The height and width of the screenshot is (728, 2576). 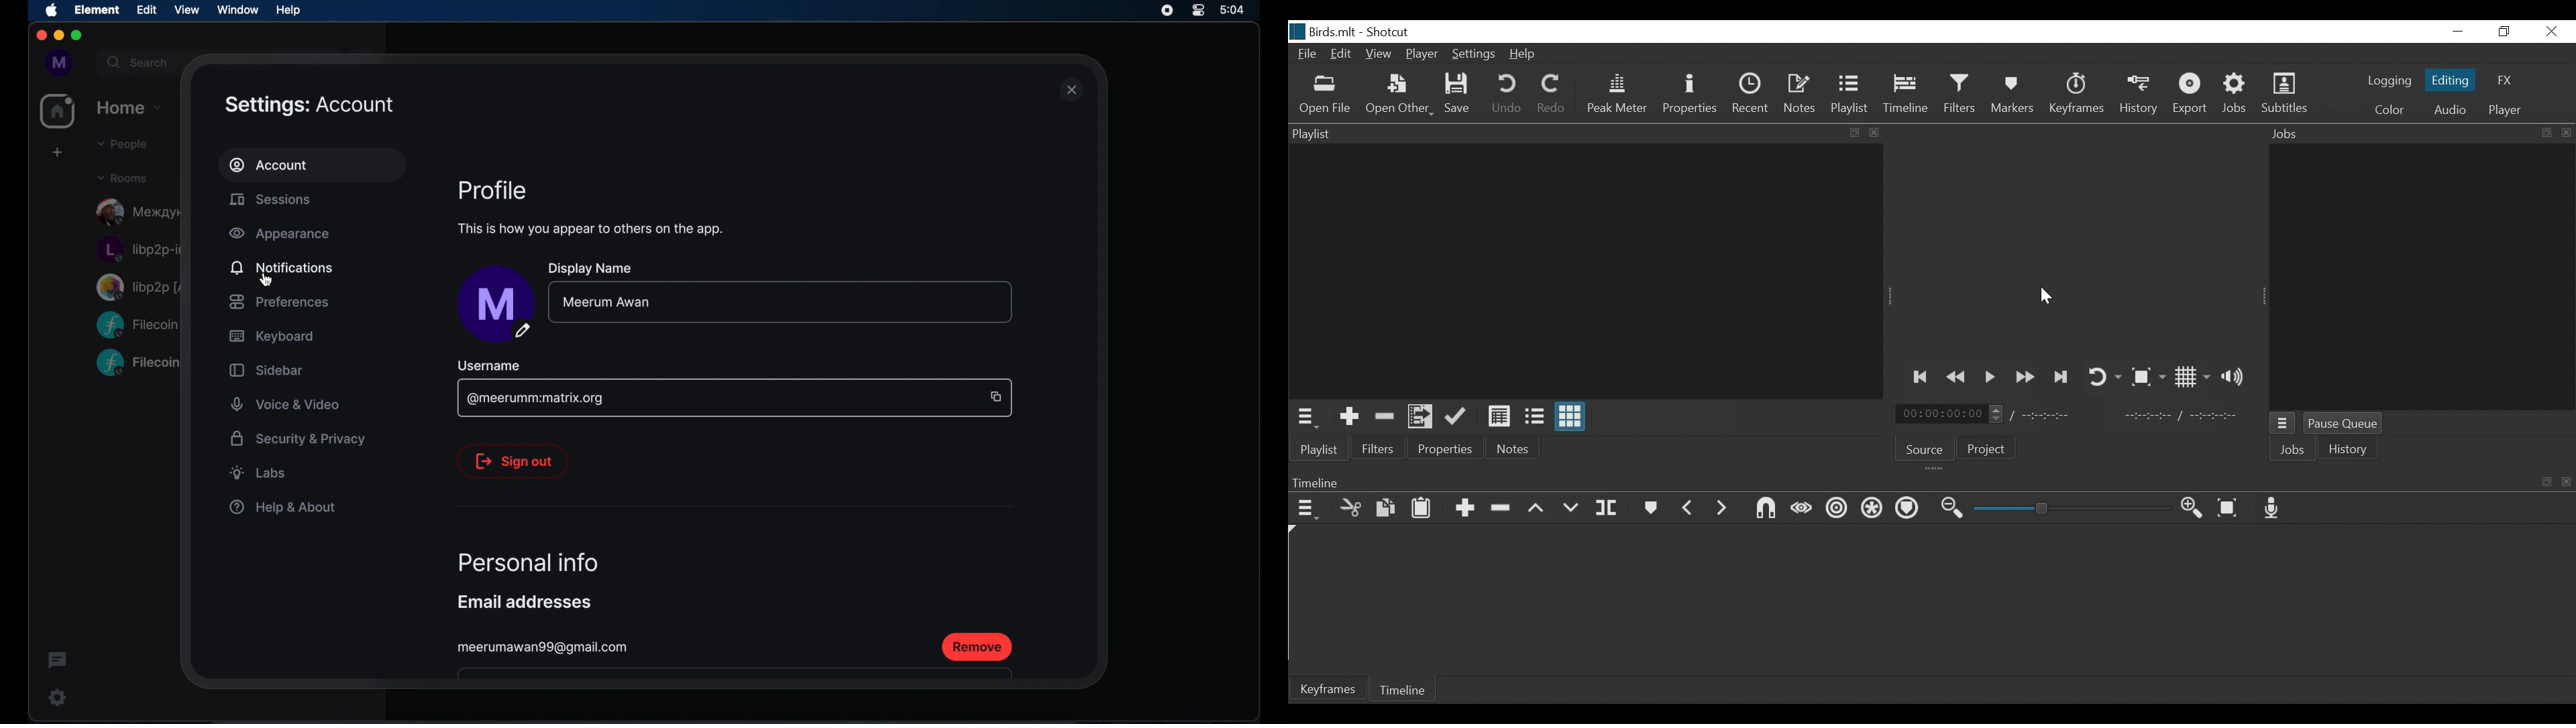 What do you see at coordinates (2072, 509) in the screenshot?
I see `Zoom Slider` at bounding box center [2072, 509].